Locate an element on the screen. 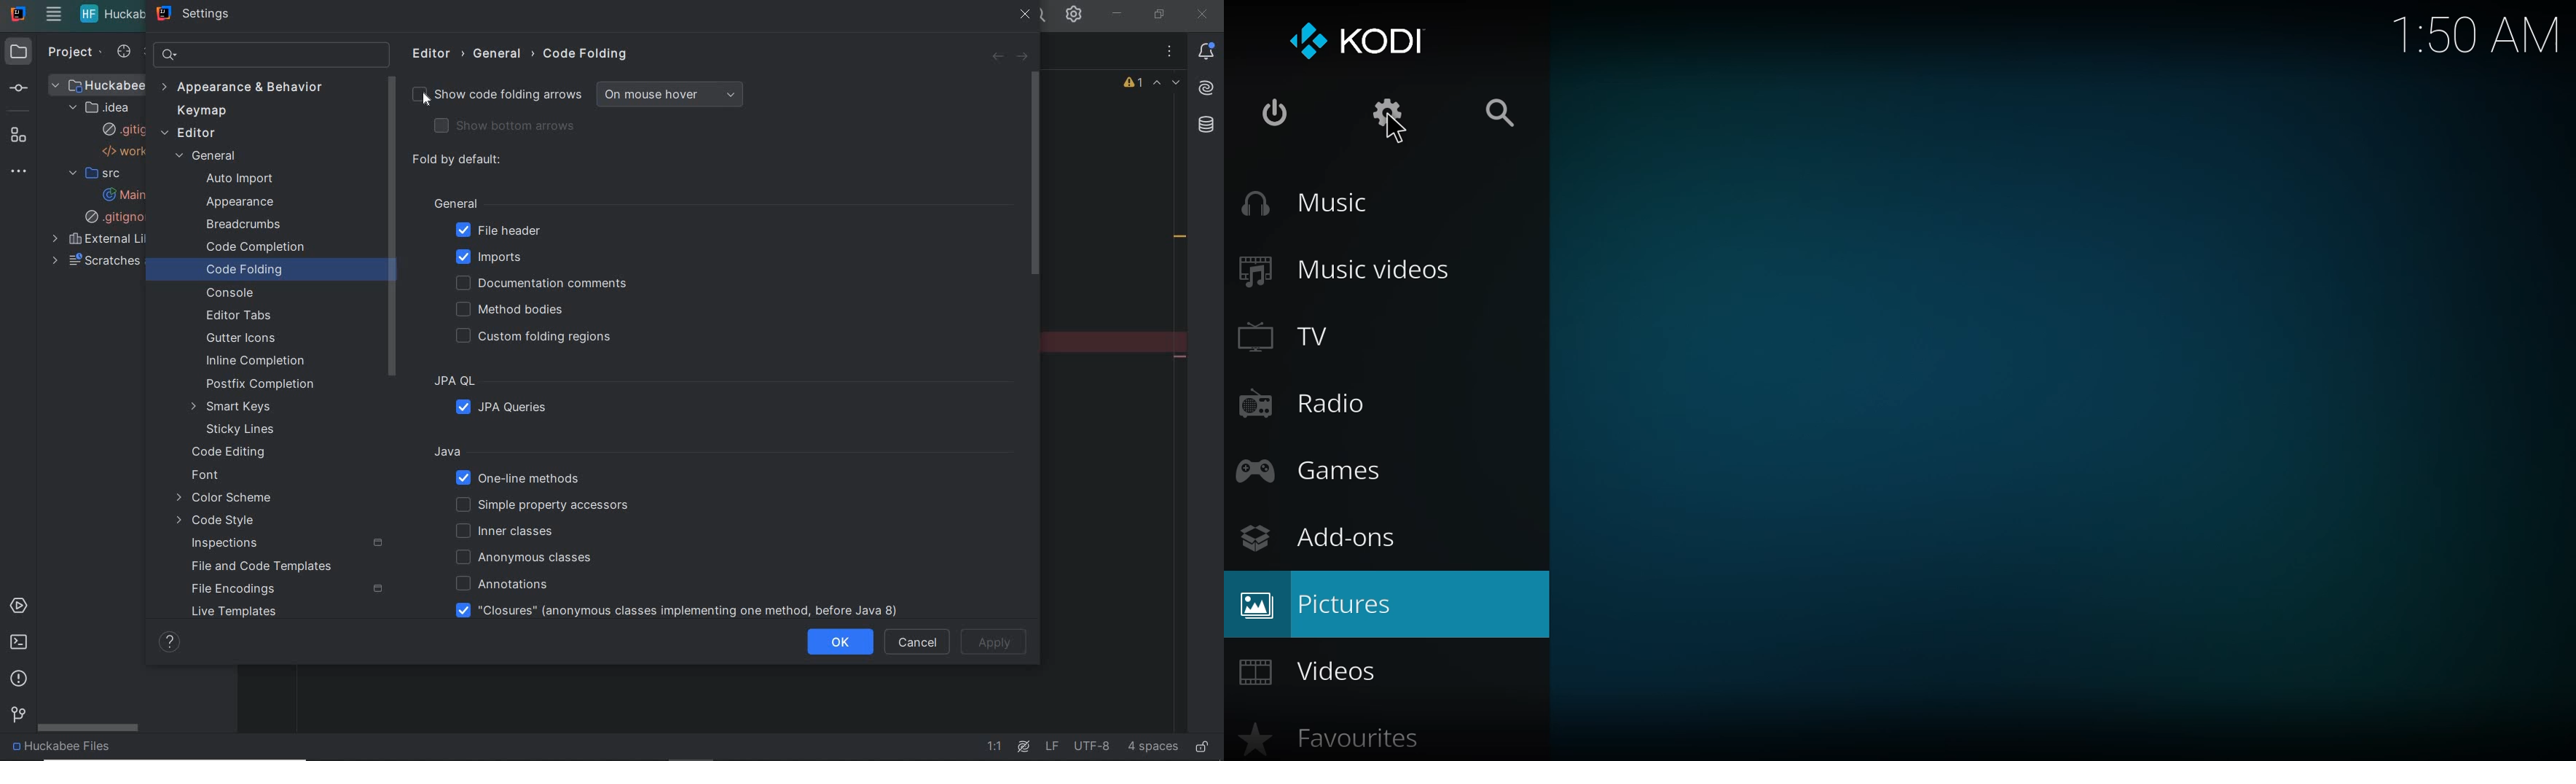 The height and width of the screenshot is (784, 2576). color scheme is located at coordinates (227, 499).